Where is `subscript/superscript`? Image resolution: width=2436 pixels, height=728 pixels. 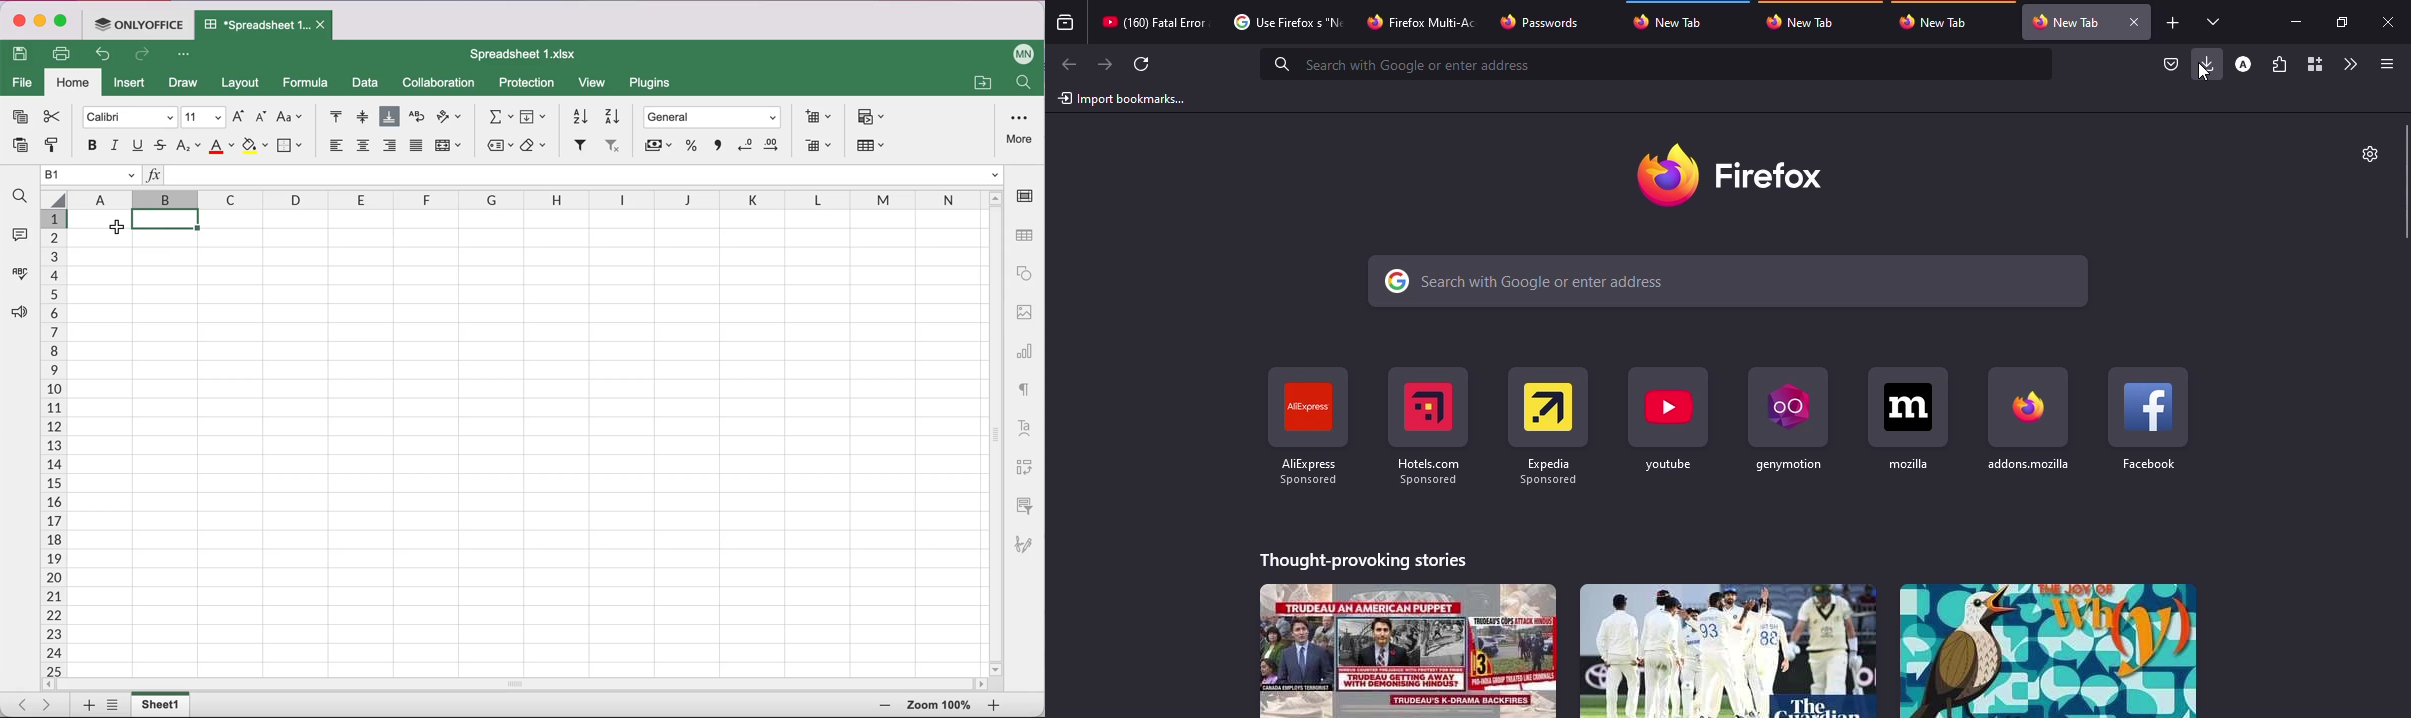 subscript/superscript is located at coordinates (189, 145).